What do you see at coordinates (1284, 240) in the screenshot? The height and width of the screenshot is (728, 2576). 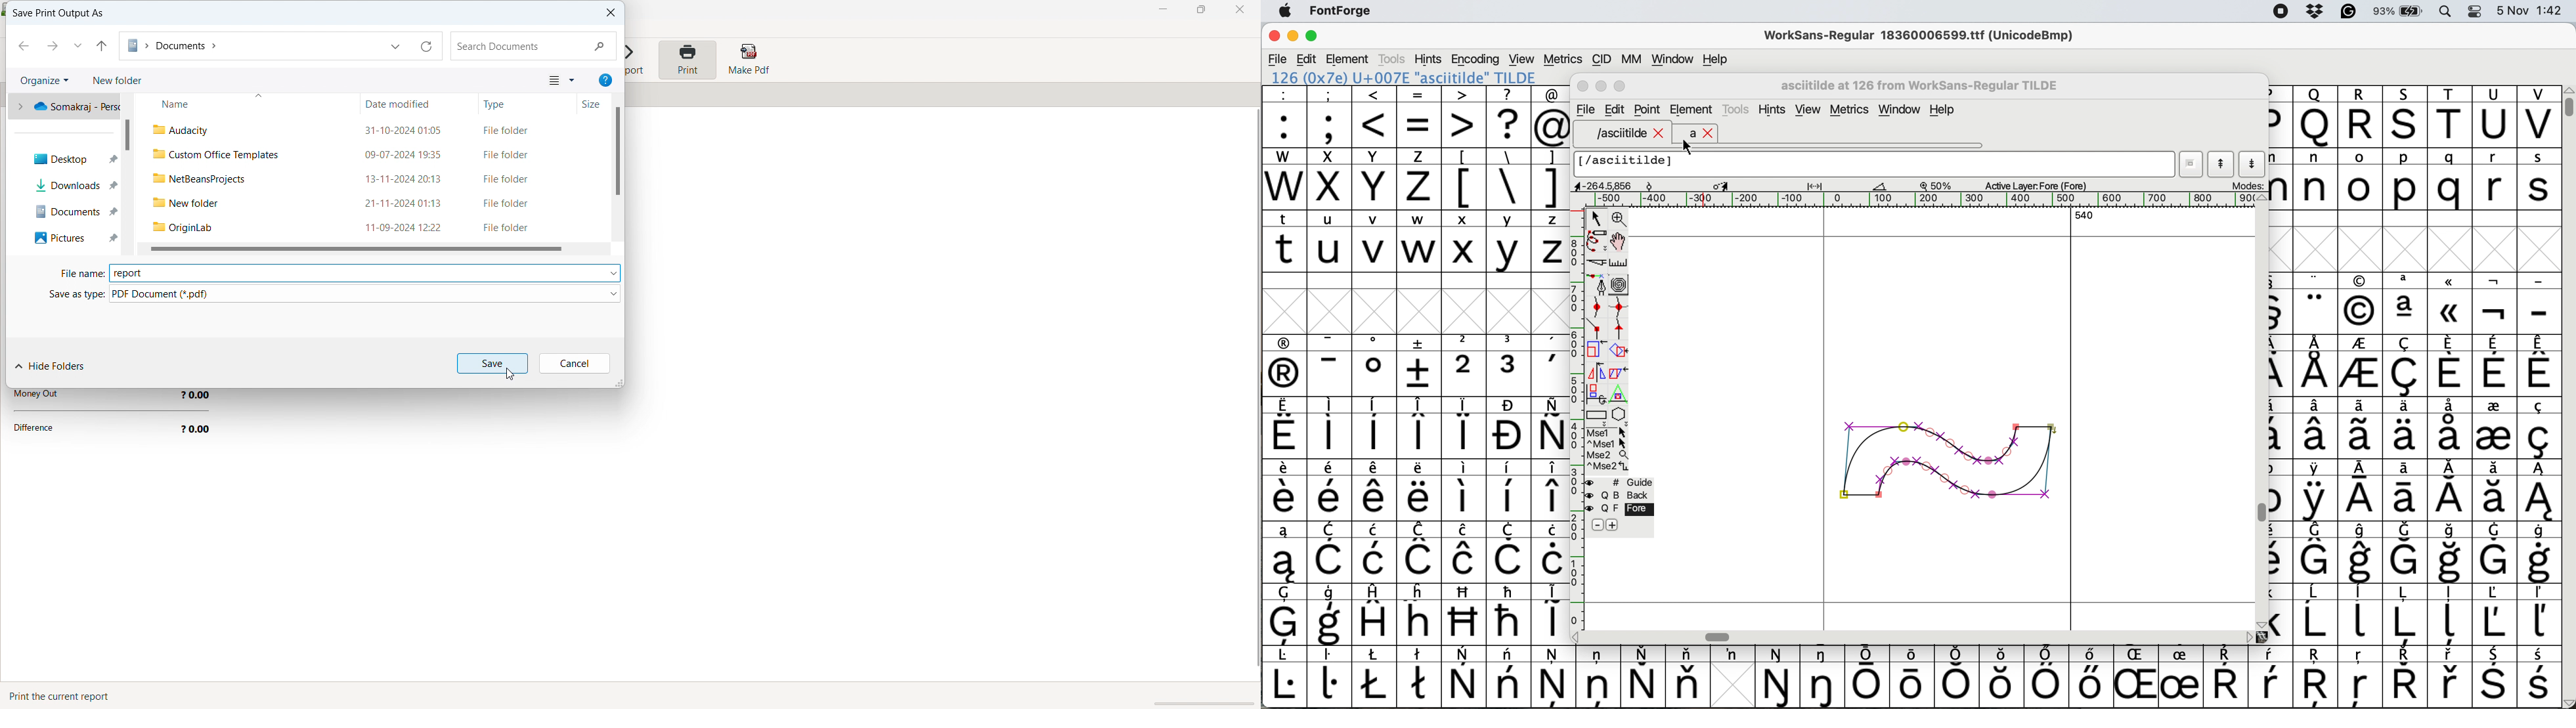 I see `t` at bounding box center [1284, 240].